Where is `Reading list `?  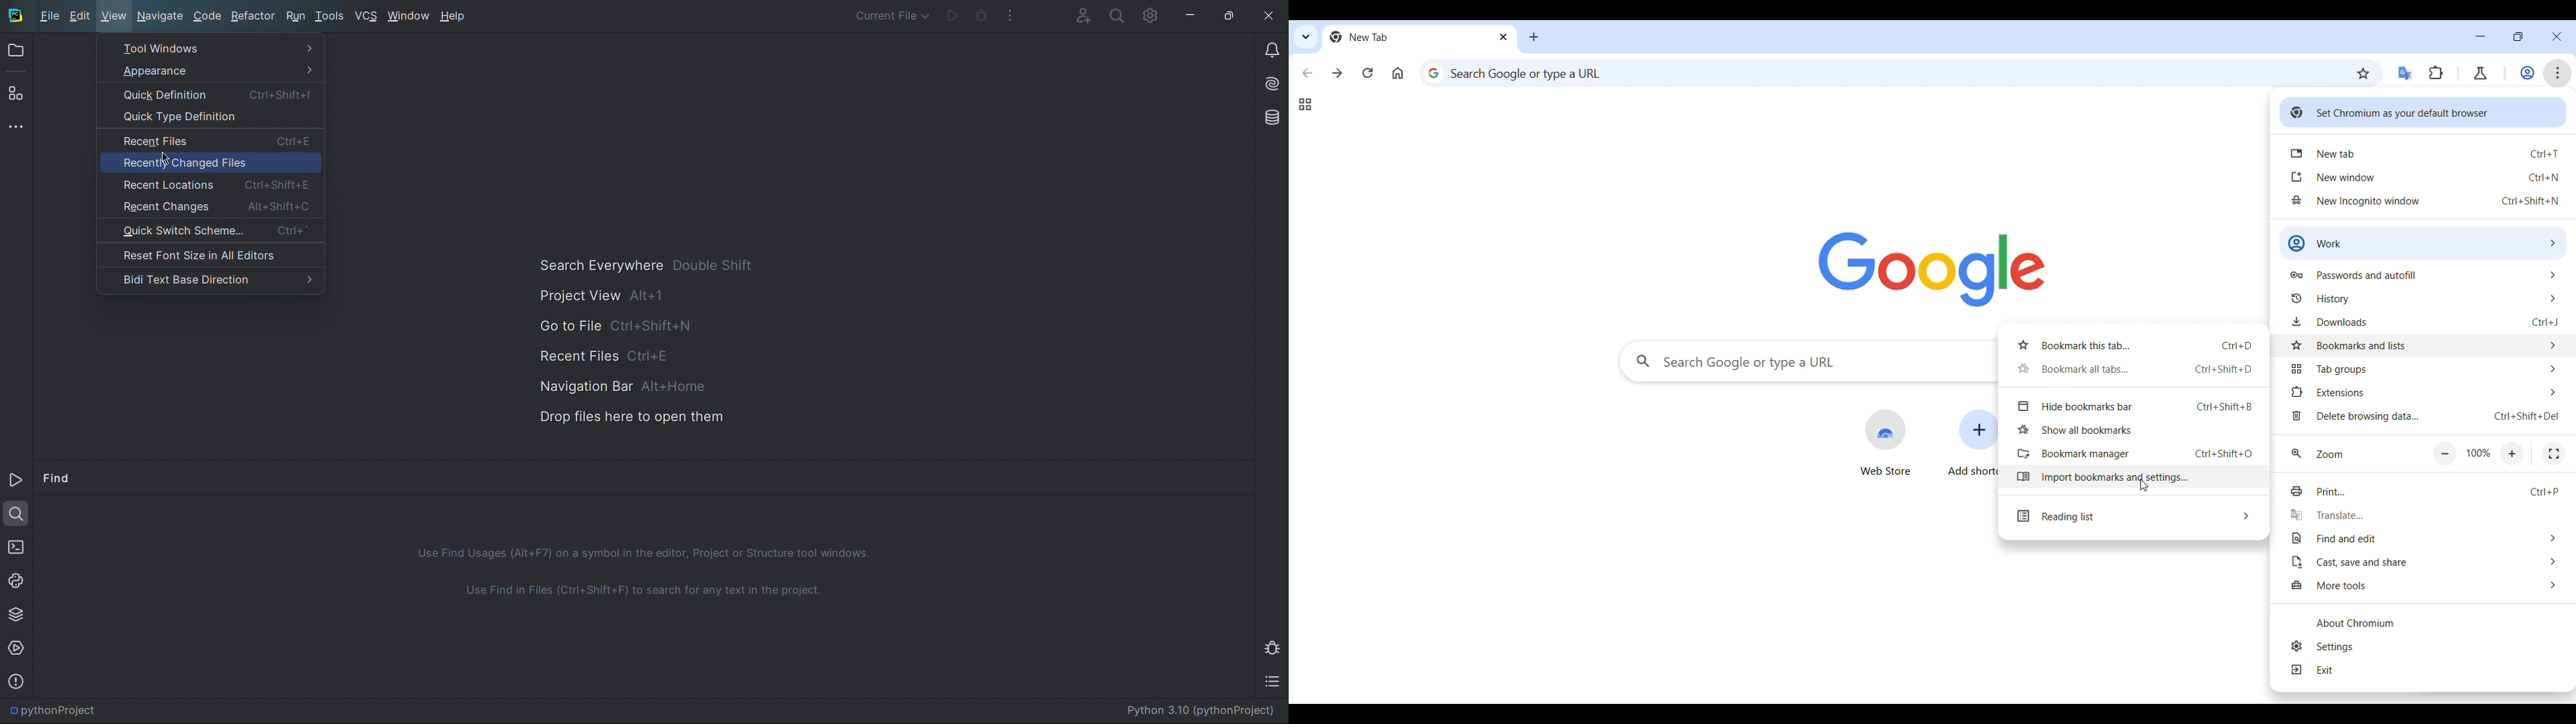 Reading list  is located at coordinates (2133, 517).